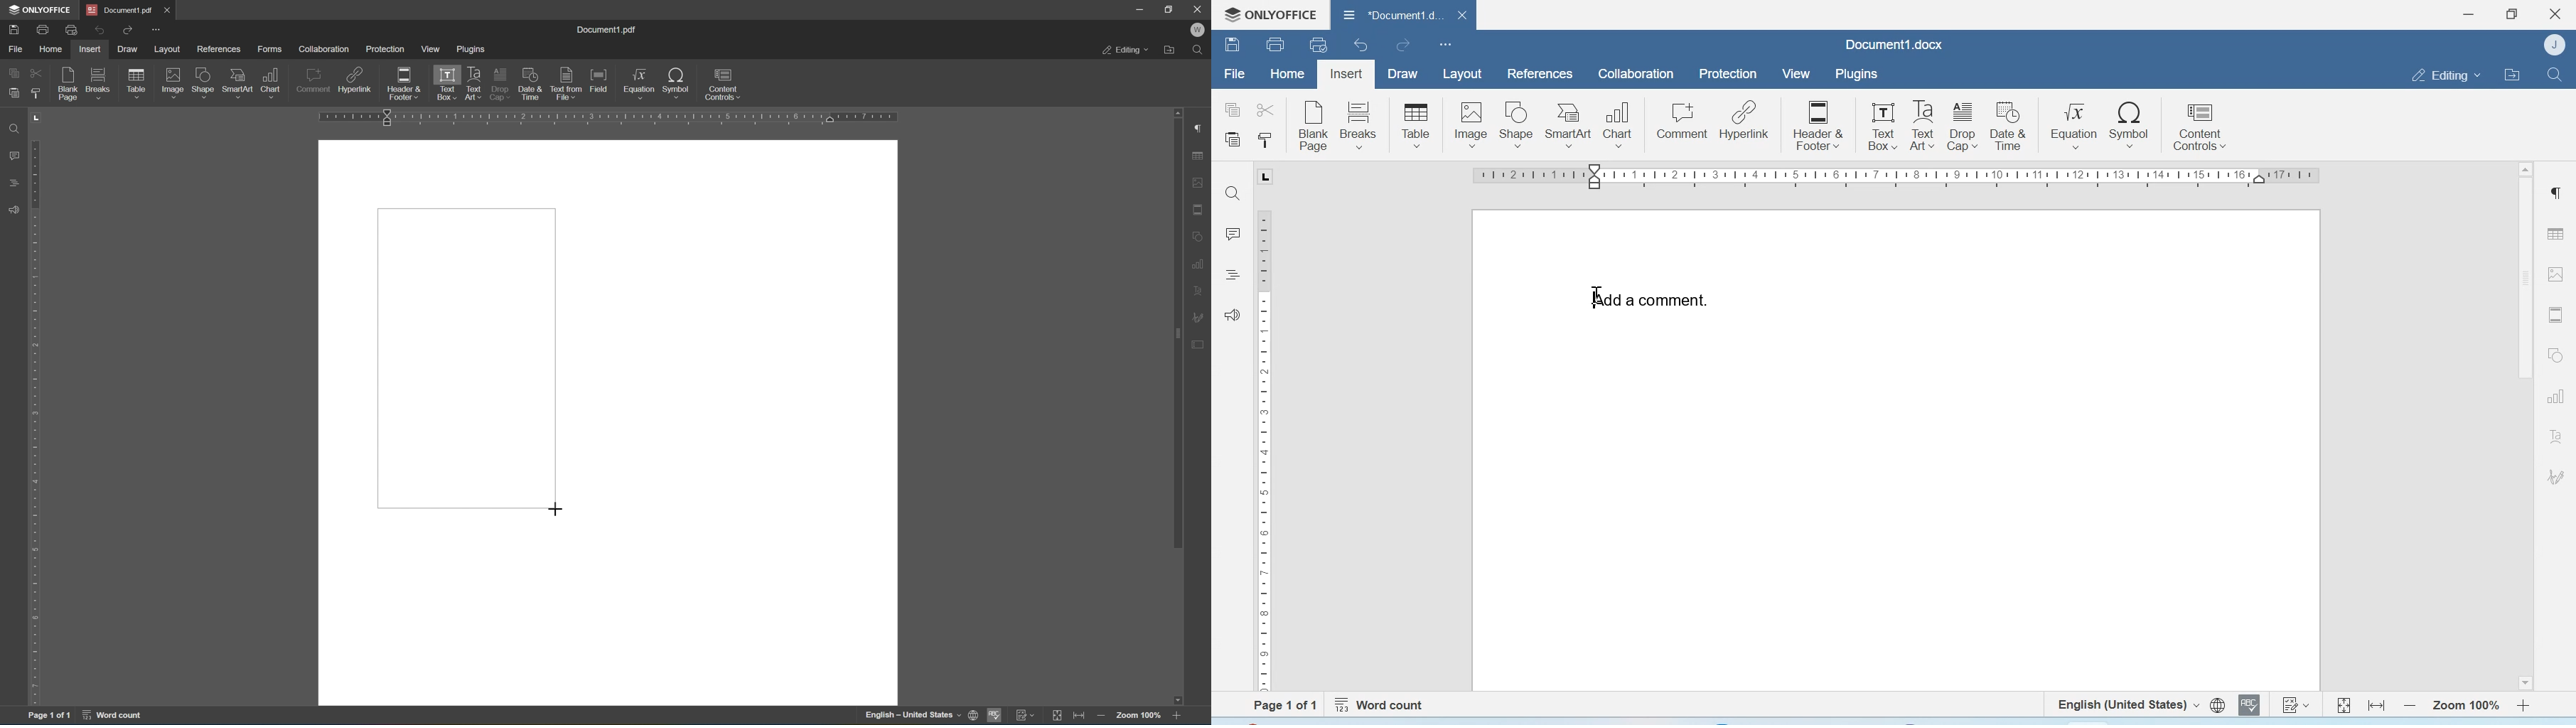  I want to click on Insert, so click(1346, 75).